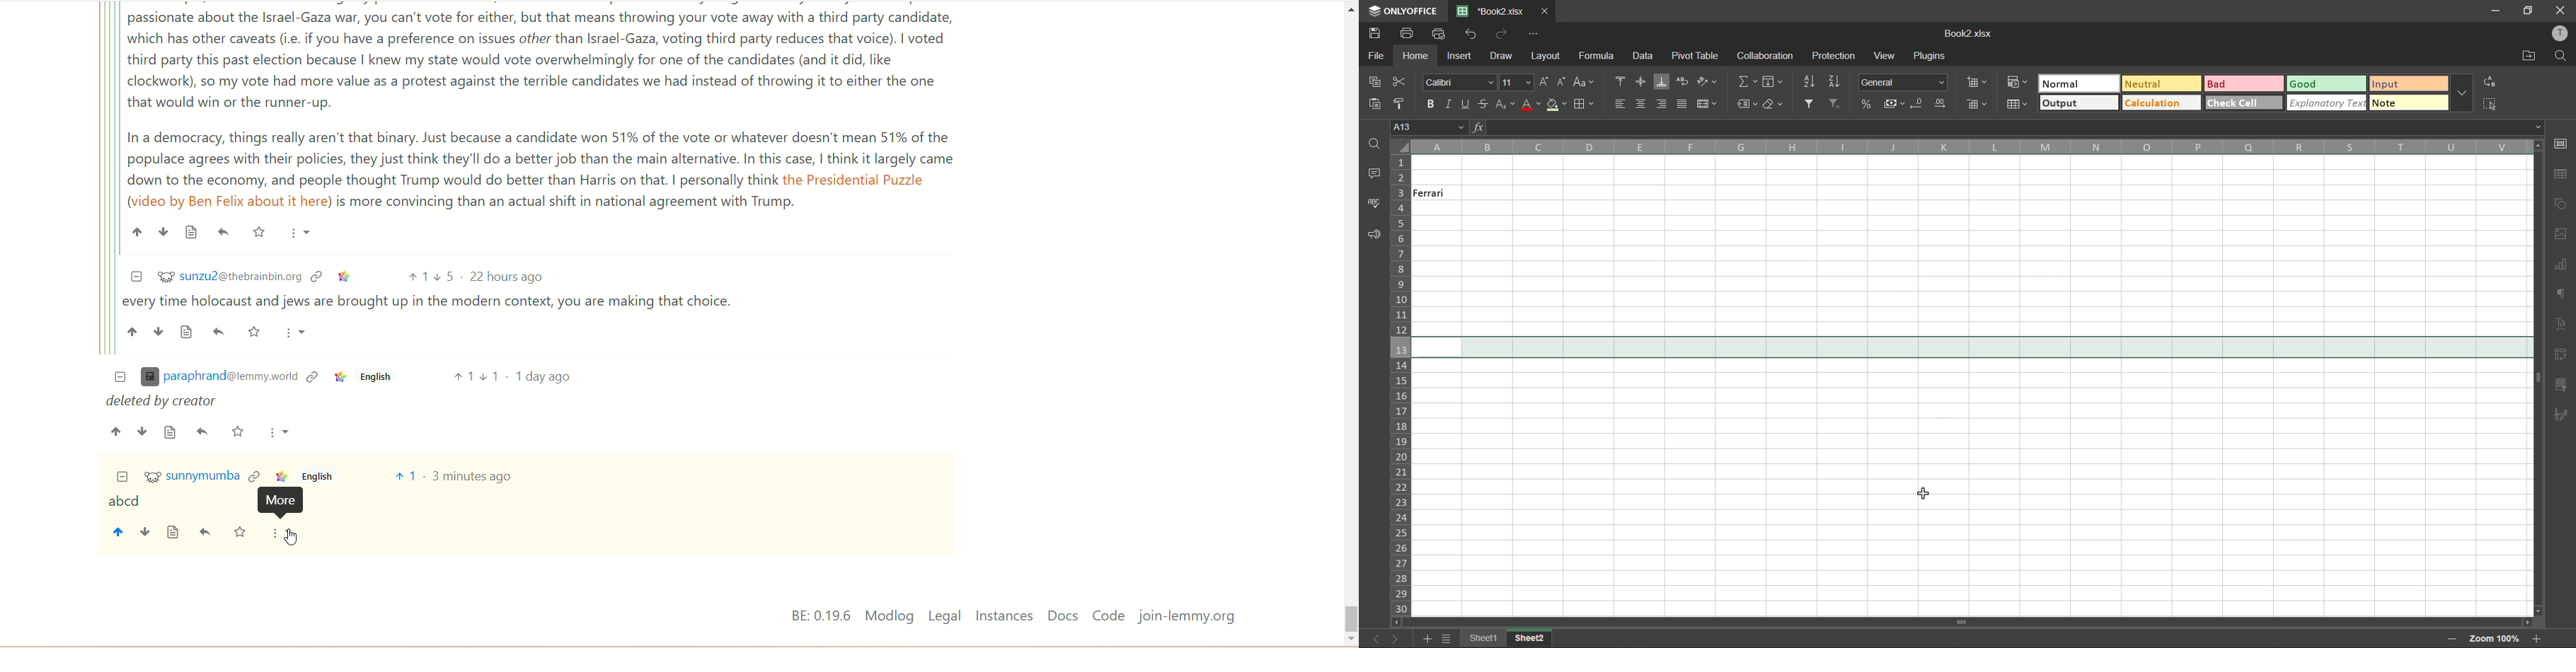 The image size is (2576, 672). Describe the element at coordinates (1378, 83) in the screenshot. I see `copy` at that location.